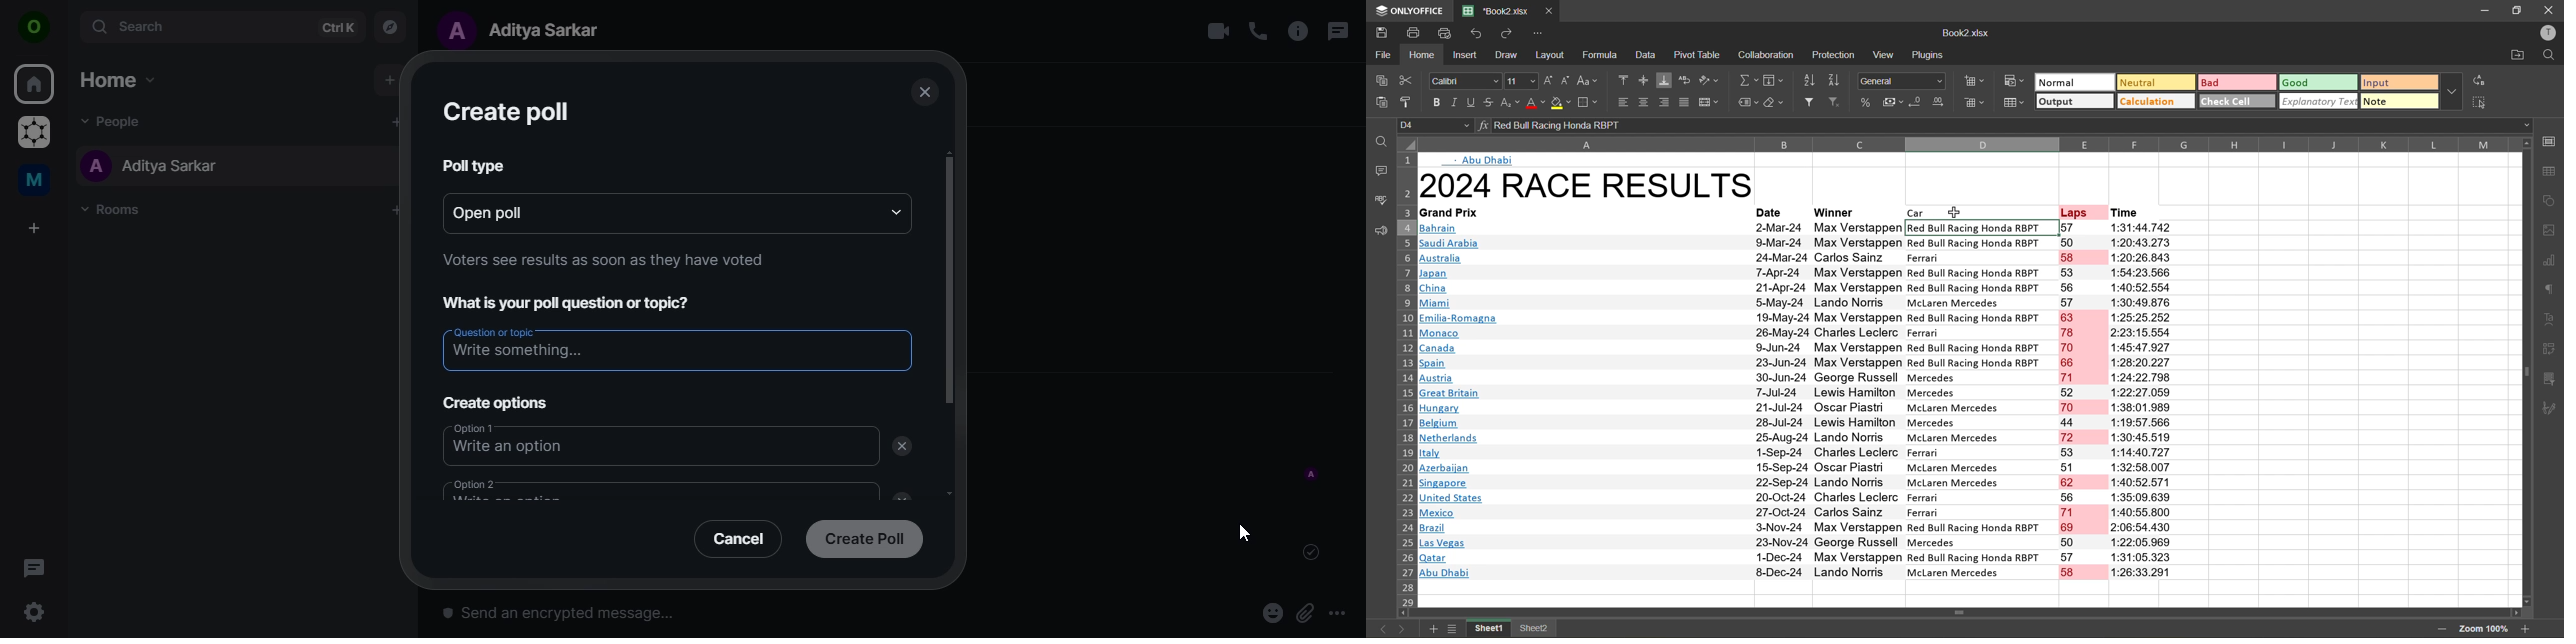 This screenshot has width=2576, height=644. What do you see at coordinates (2550, 292) in the screenshot?
I see `paragraph` at bounding box center [2550, 292].